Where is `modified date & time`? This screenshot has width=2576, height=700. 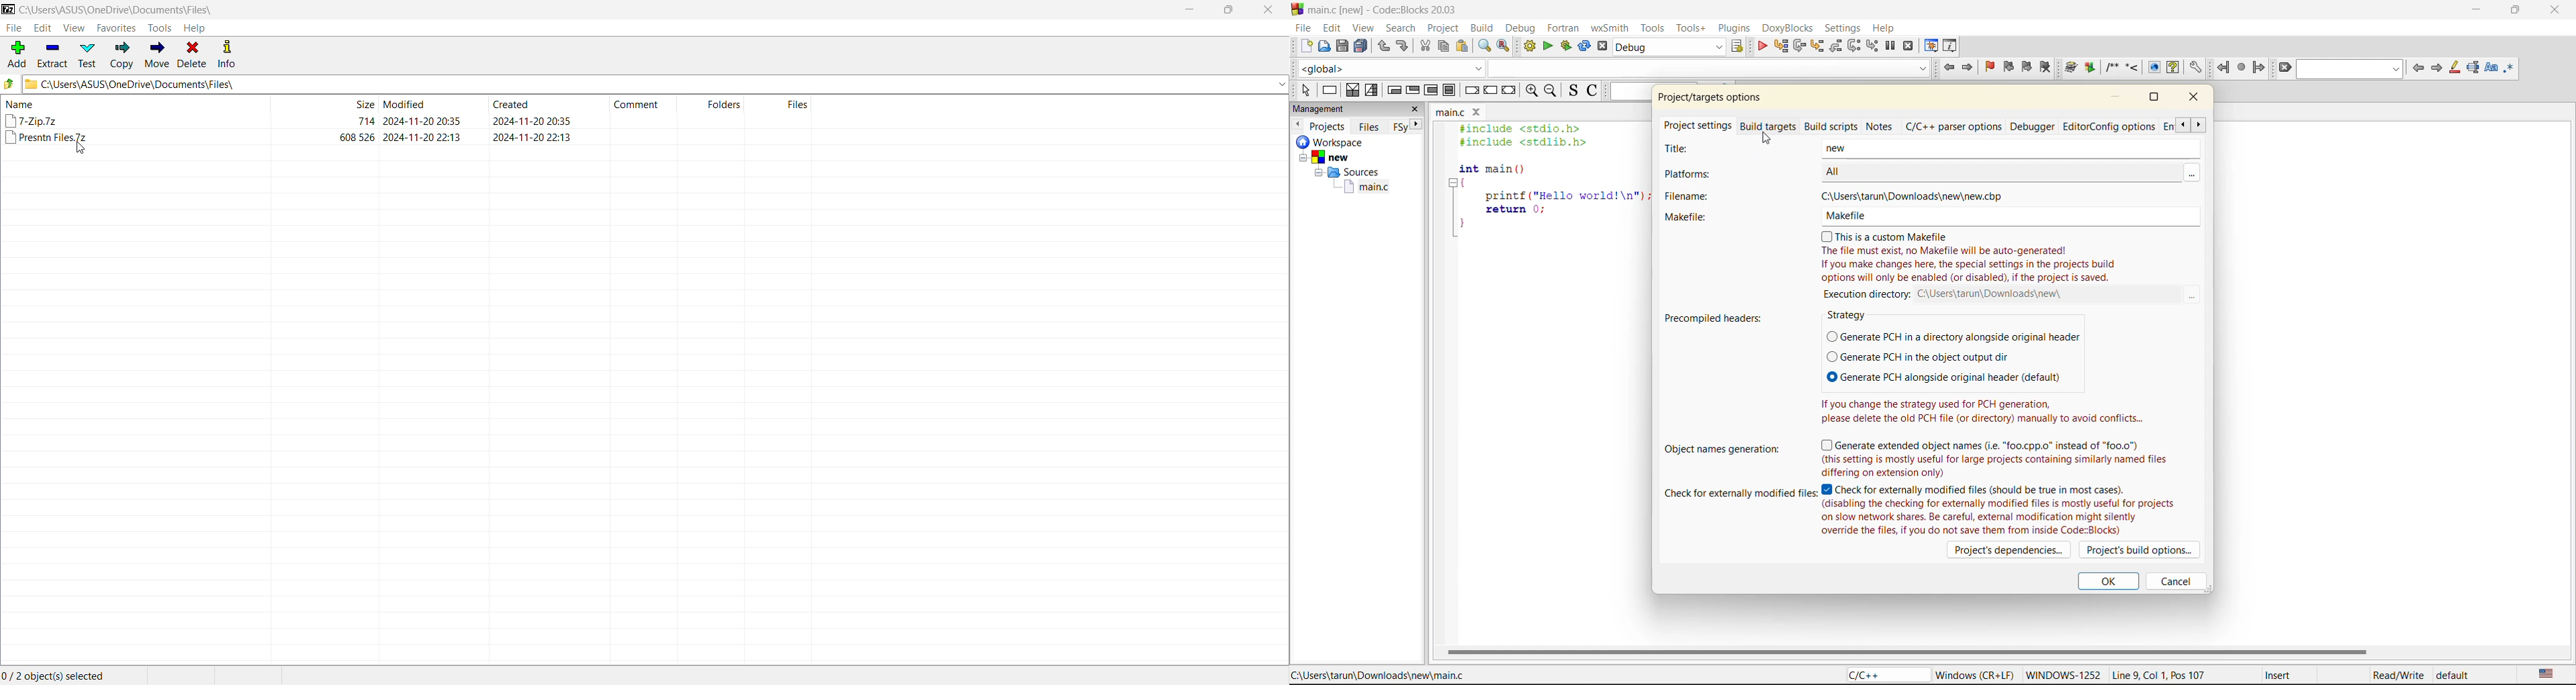 modified date & time is located at coordinates (422, 137).